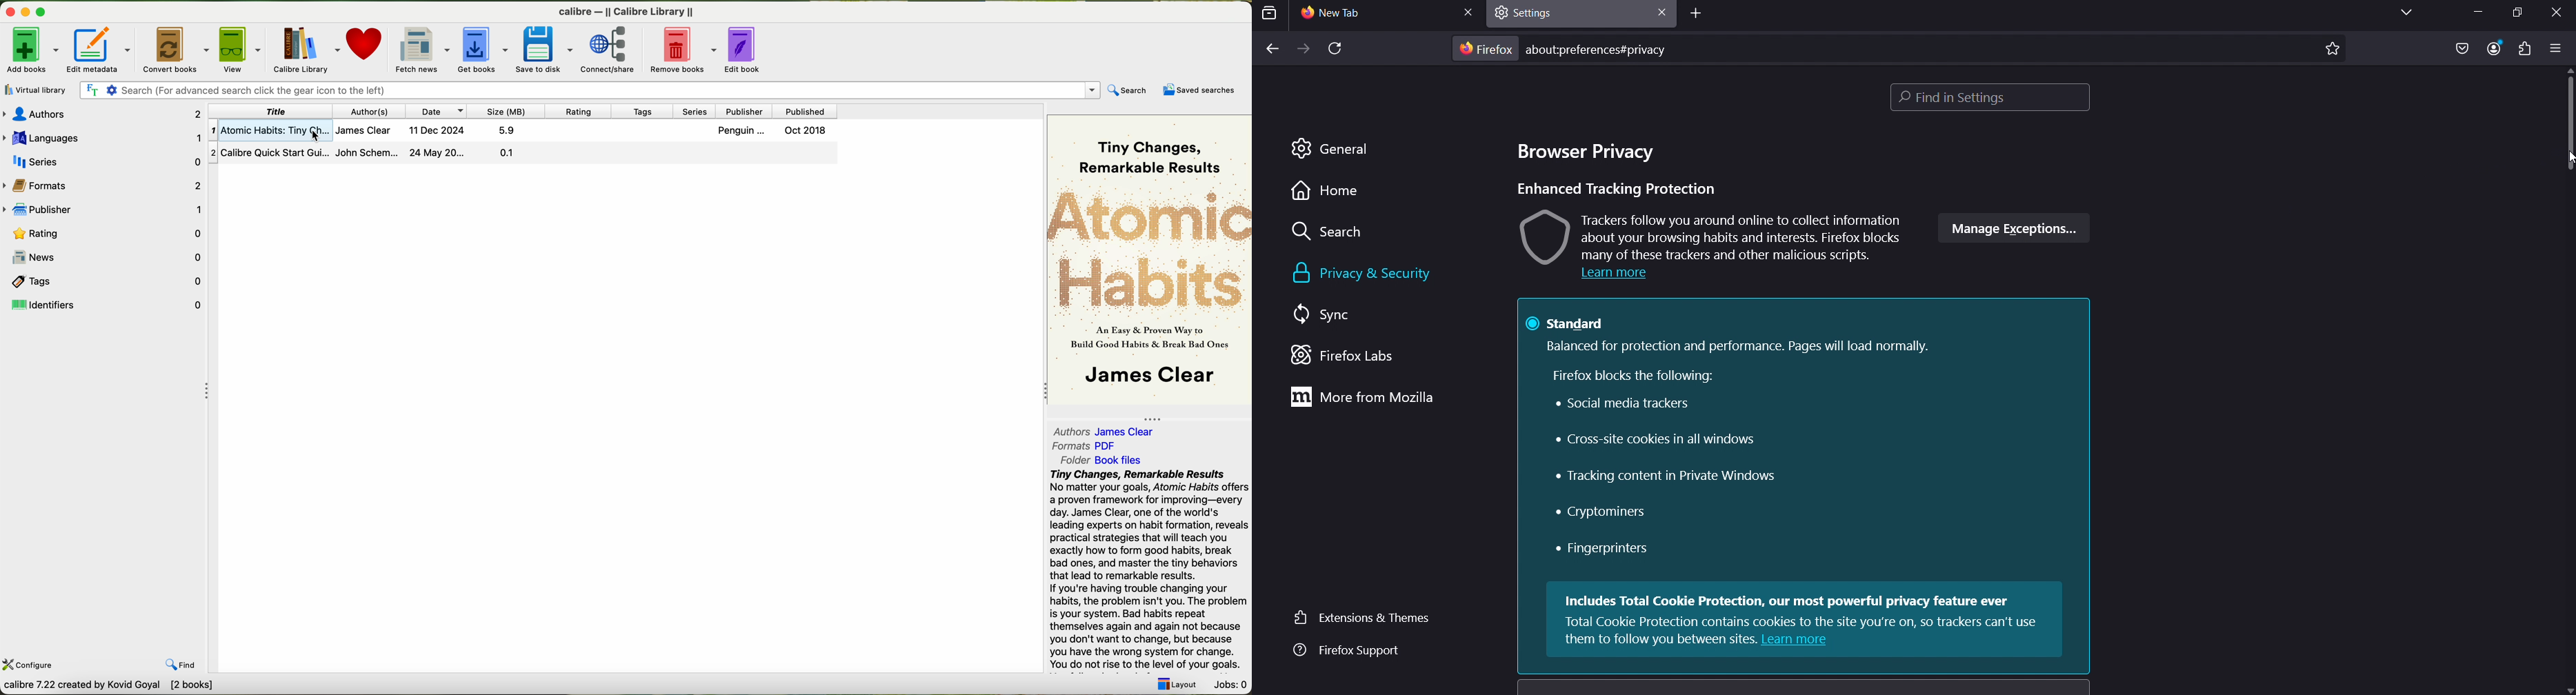 The image size is (2576, 700). What do you see at coordinates (437, 111) in the screenshot?
I see `date` at bounding box center [437, 111].